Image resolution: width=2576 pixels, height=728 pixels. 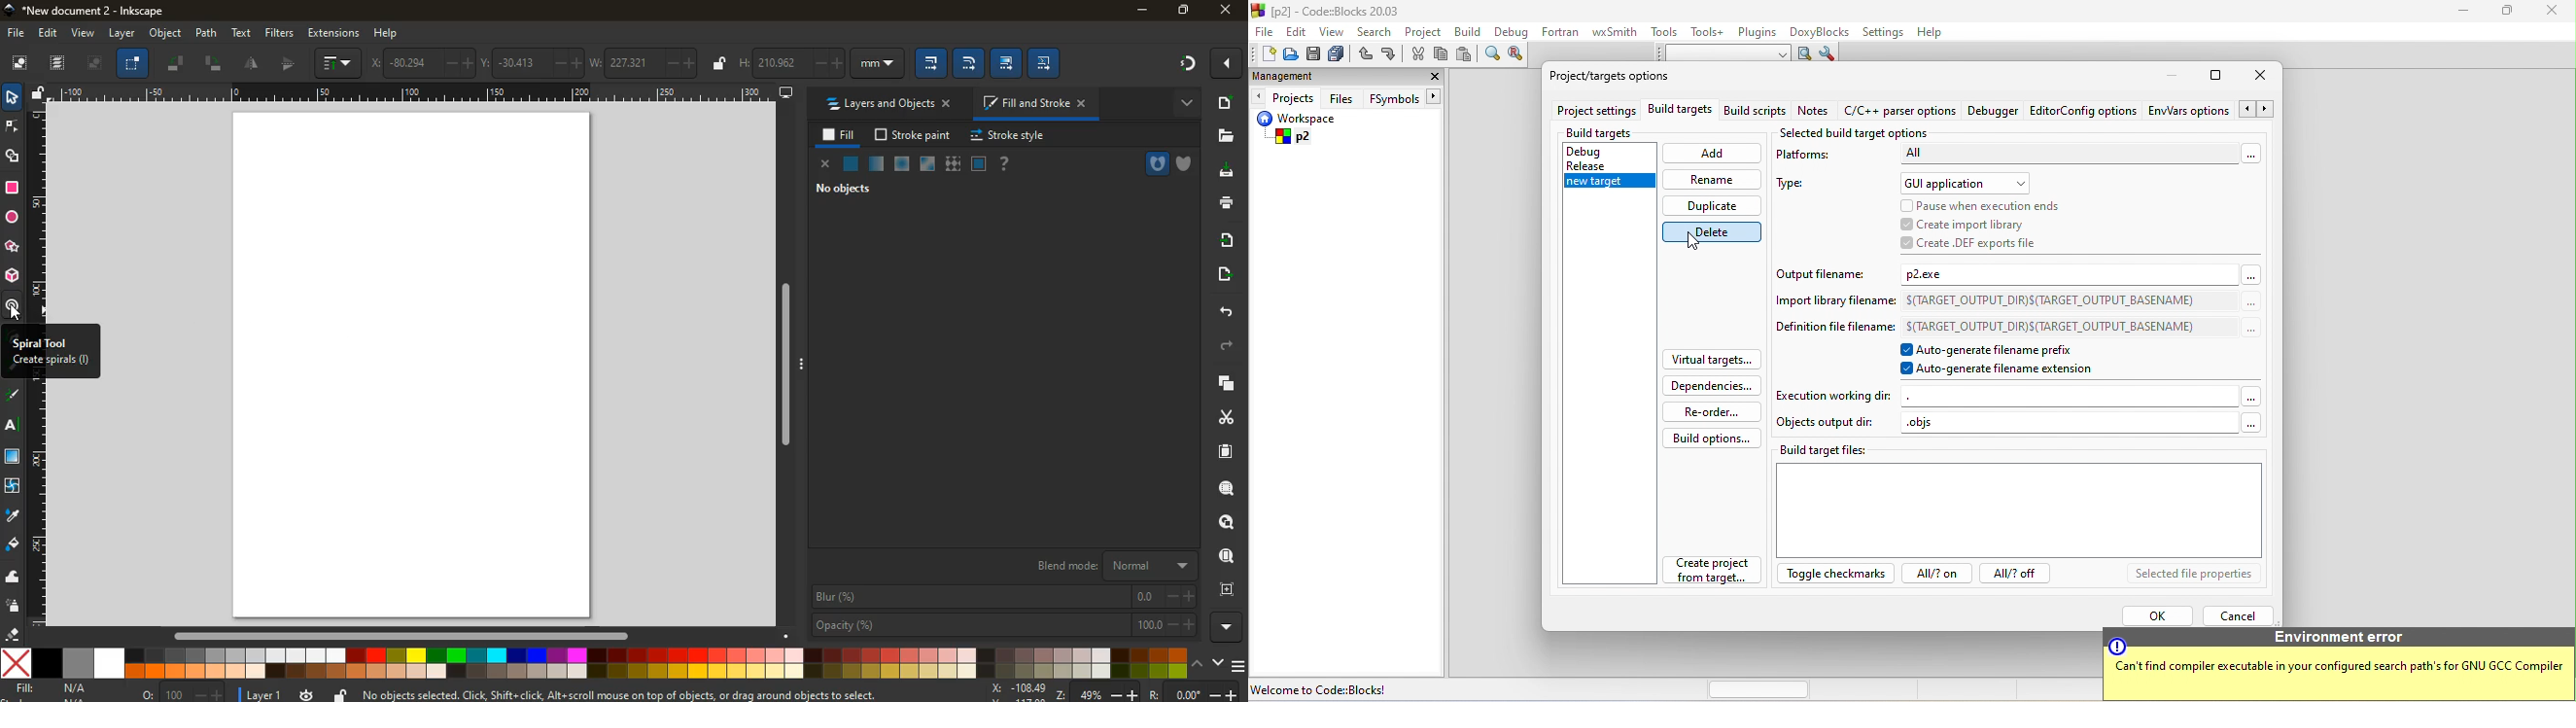 What do you see at coordinates (2240, 615) in the screenshot?
I see `cancel` at bounding box center [2240, 615].